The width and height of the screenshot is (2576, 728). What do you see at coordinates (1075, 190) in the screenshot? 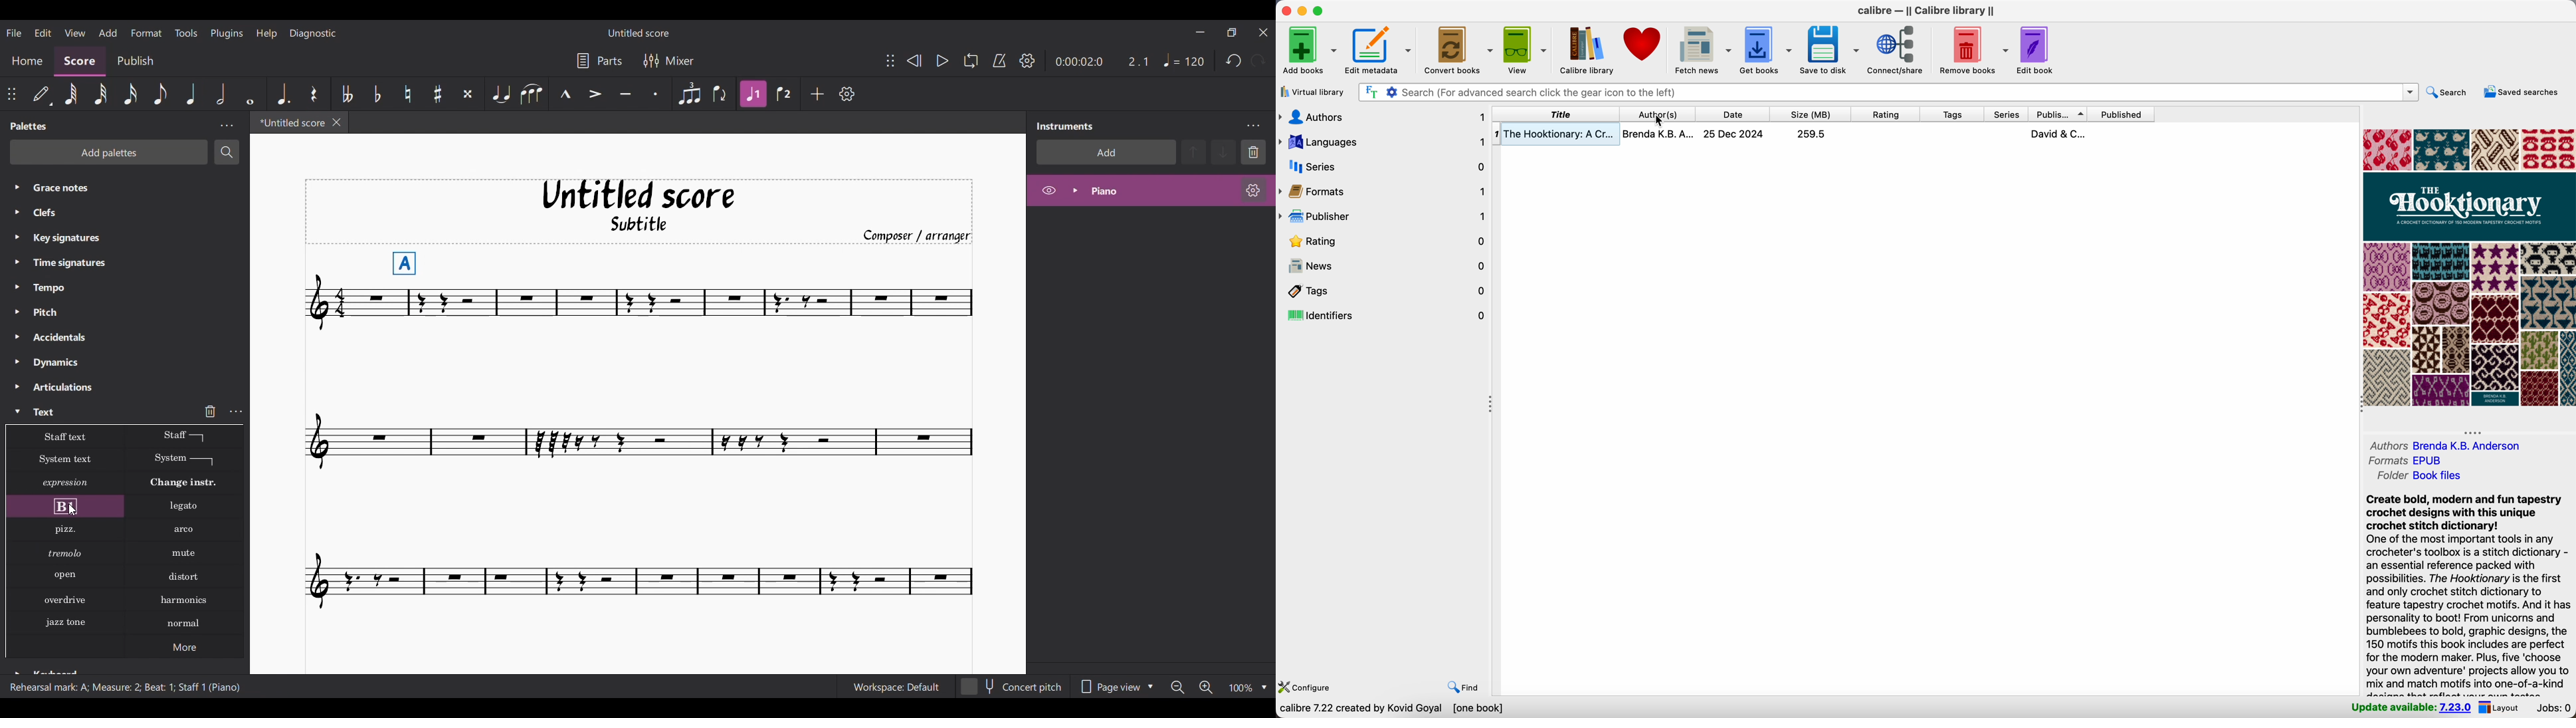
I see `Expand piano` at bounding box center [1075, 190].